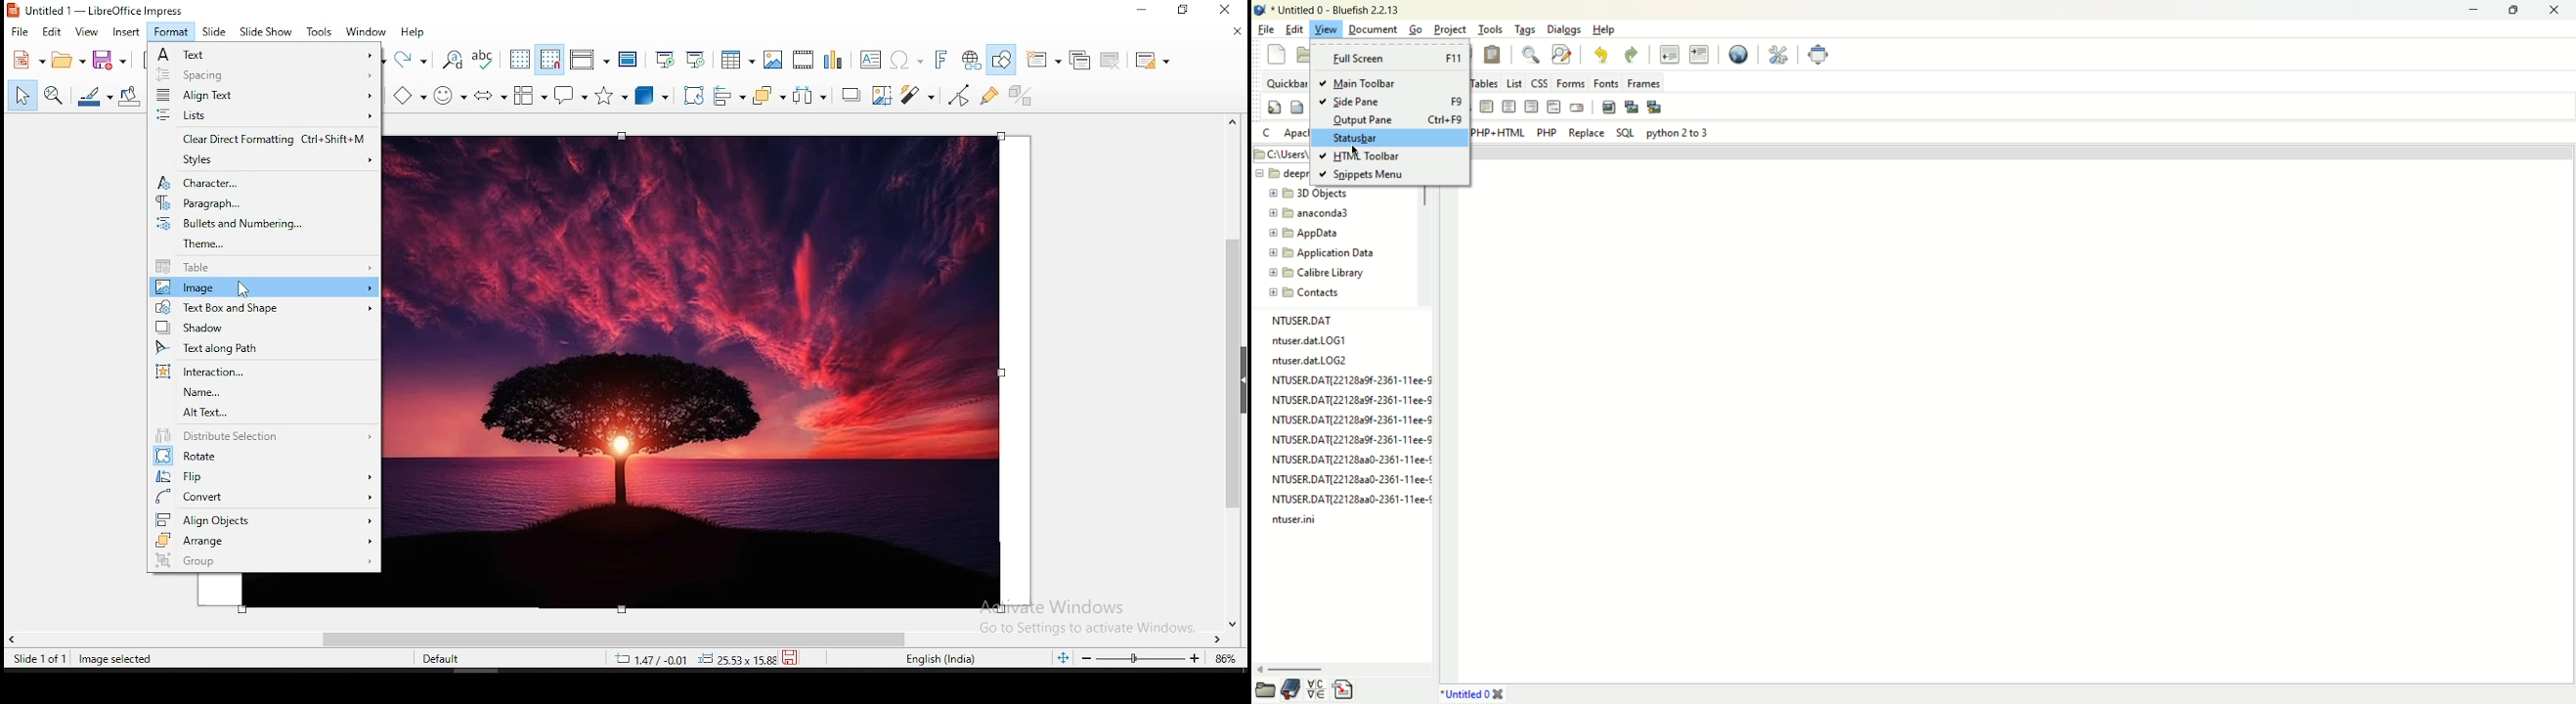 The image size is (2576, 728). Describe the element at coordinates (1587, 135) in the screenshot. I see `Replace` at that location.